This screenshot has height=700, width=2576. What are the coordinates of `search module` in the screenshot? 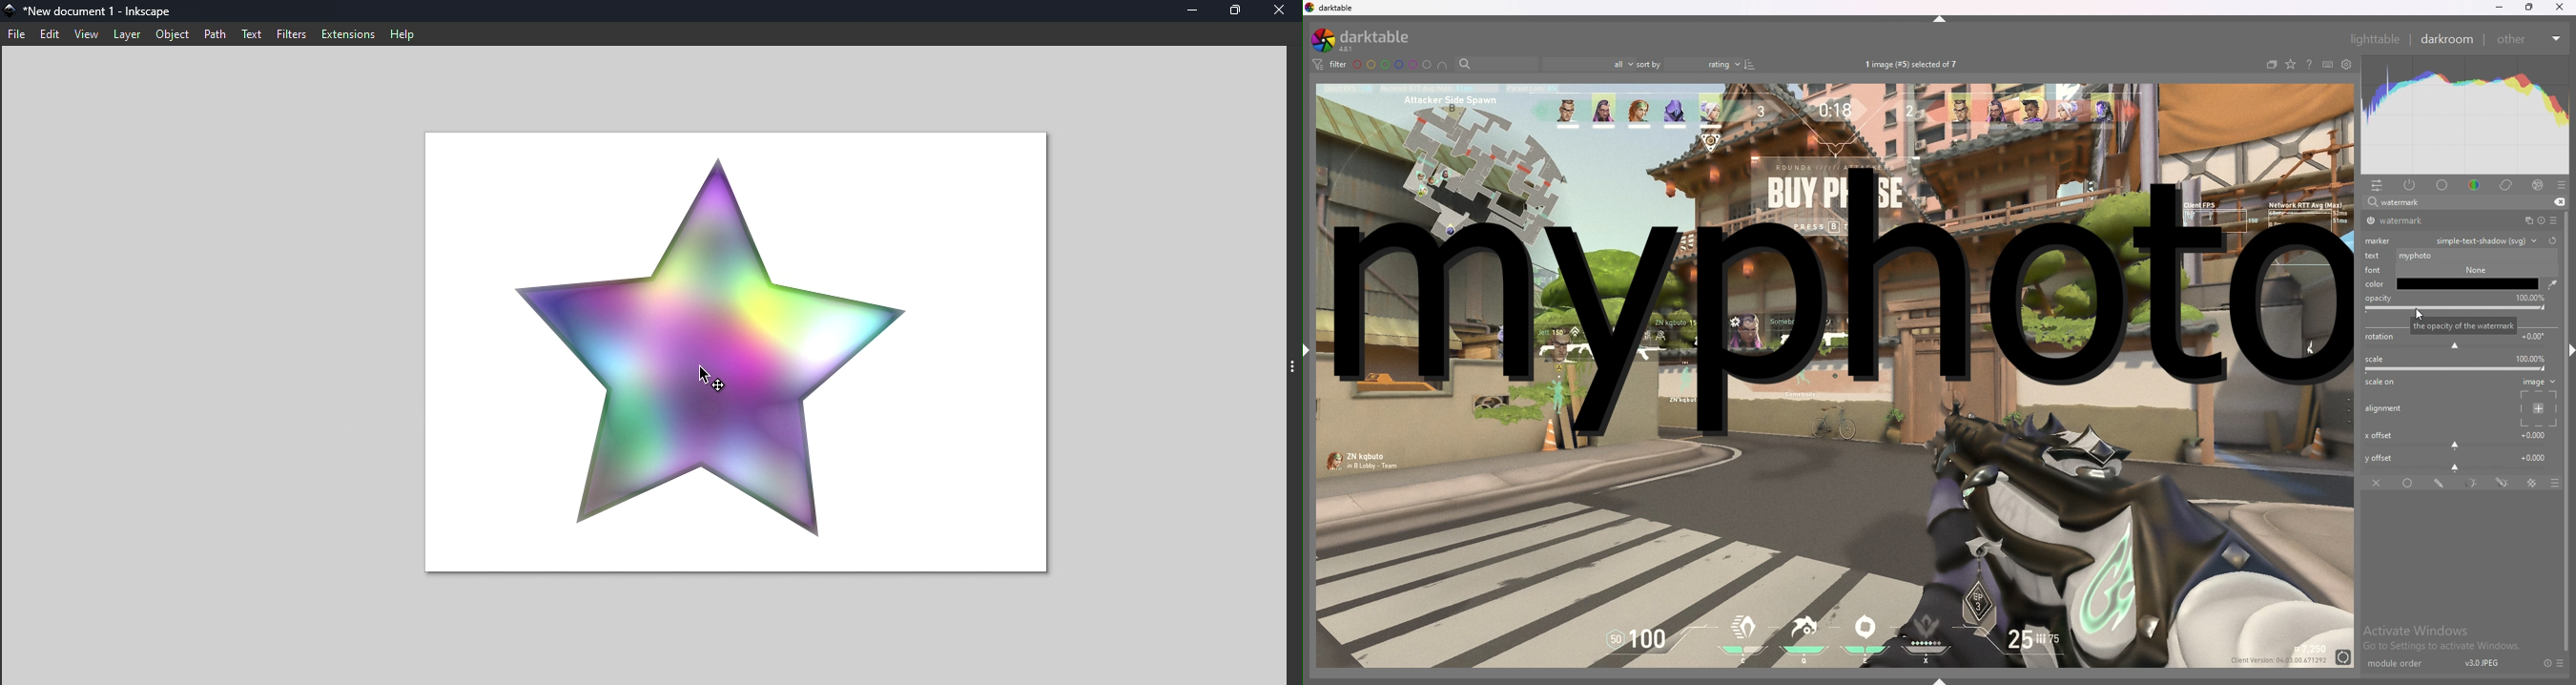 It's located at (2449, 203).